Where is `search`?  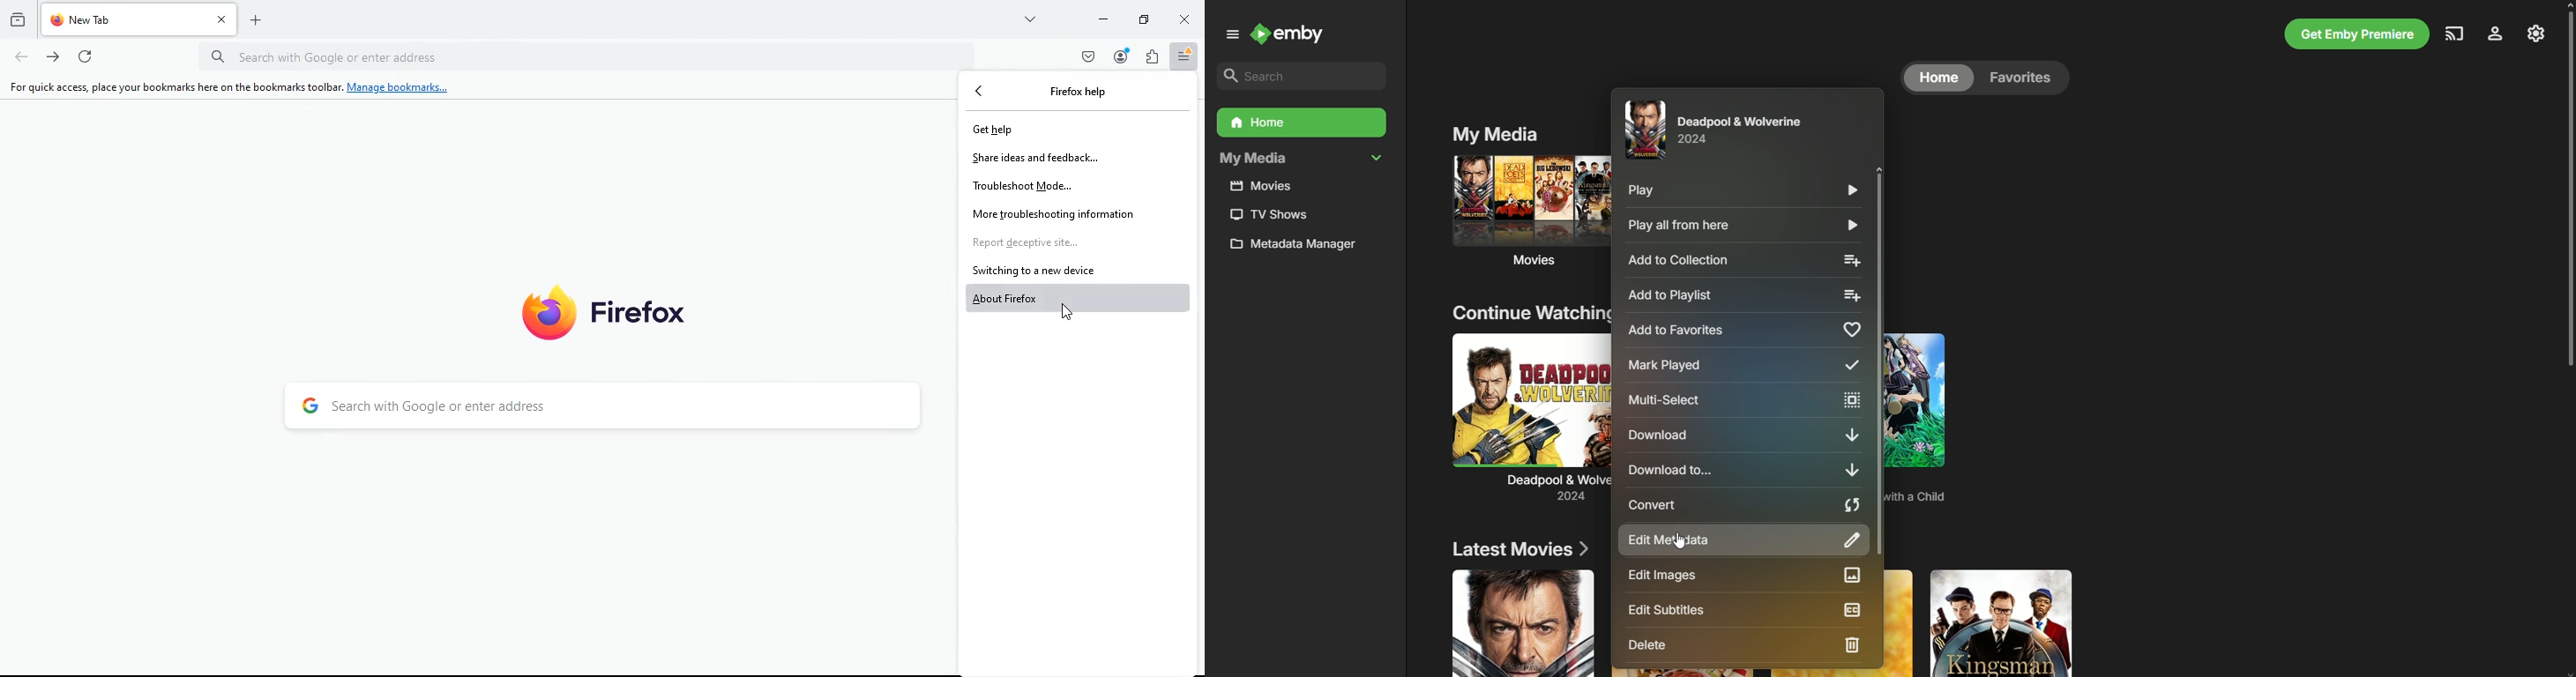
search is located at coordinates (610, 410).